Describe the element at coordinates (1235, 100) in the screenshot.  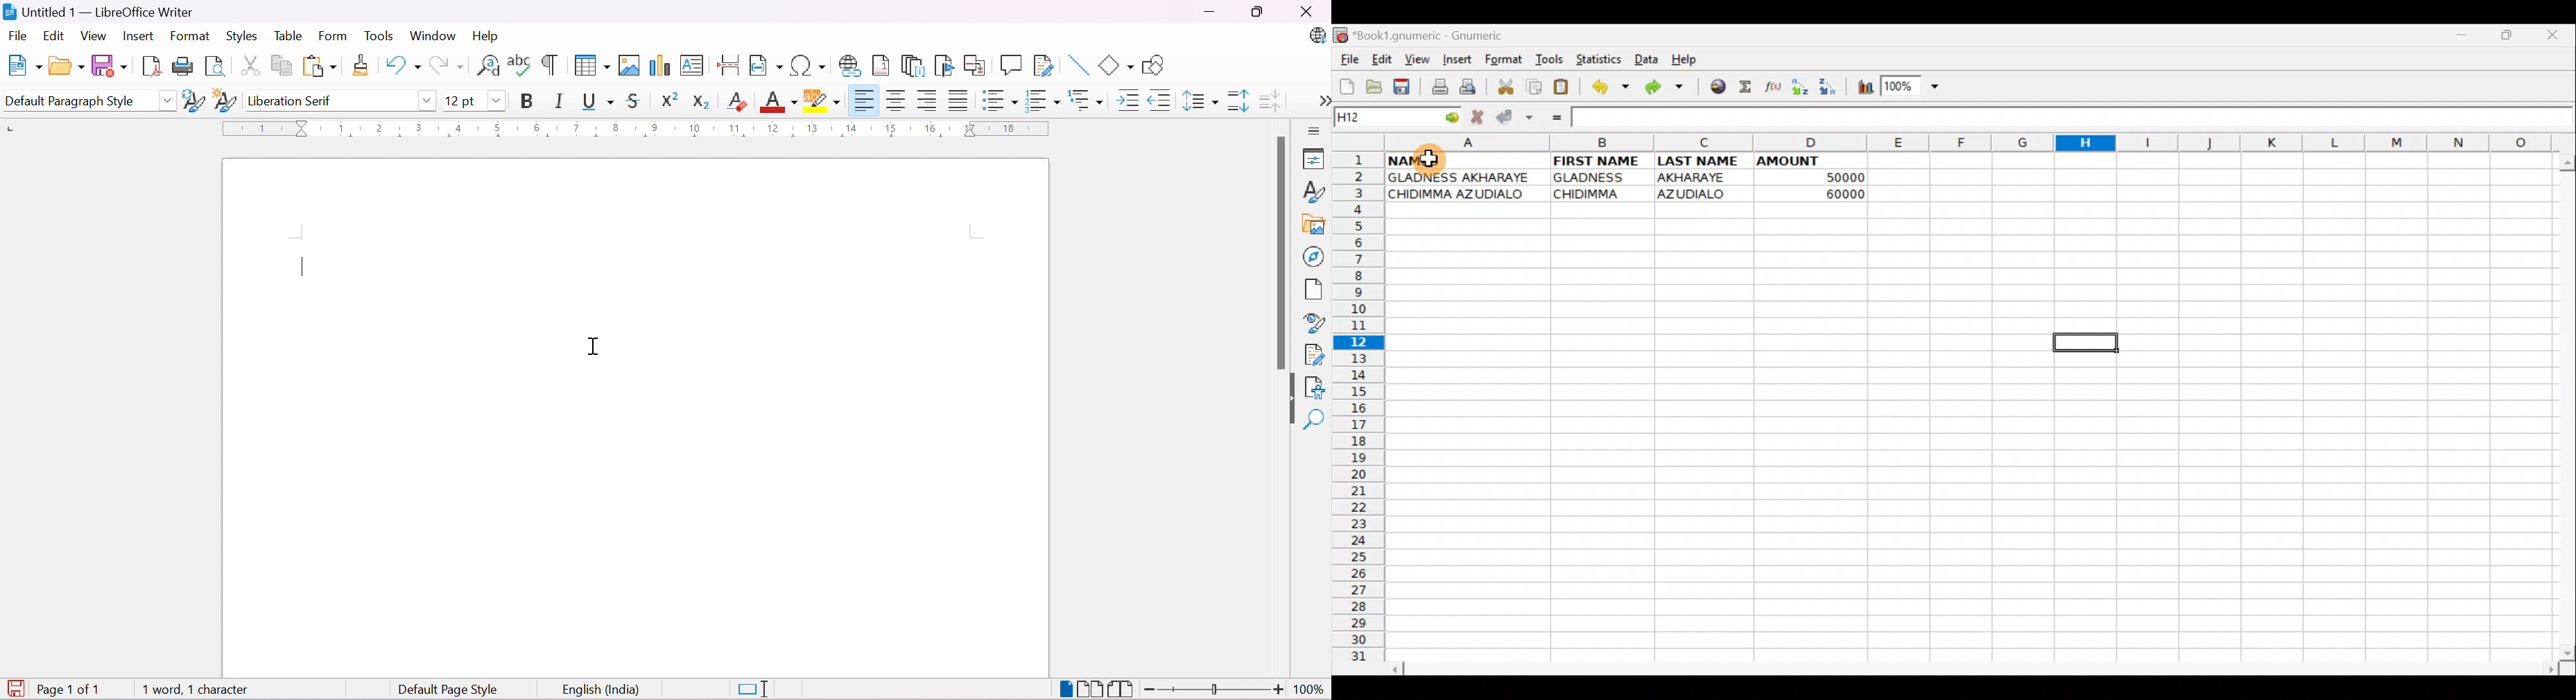
I see `Increase Paragraph Spacing` at that location.